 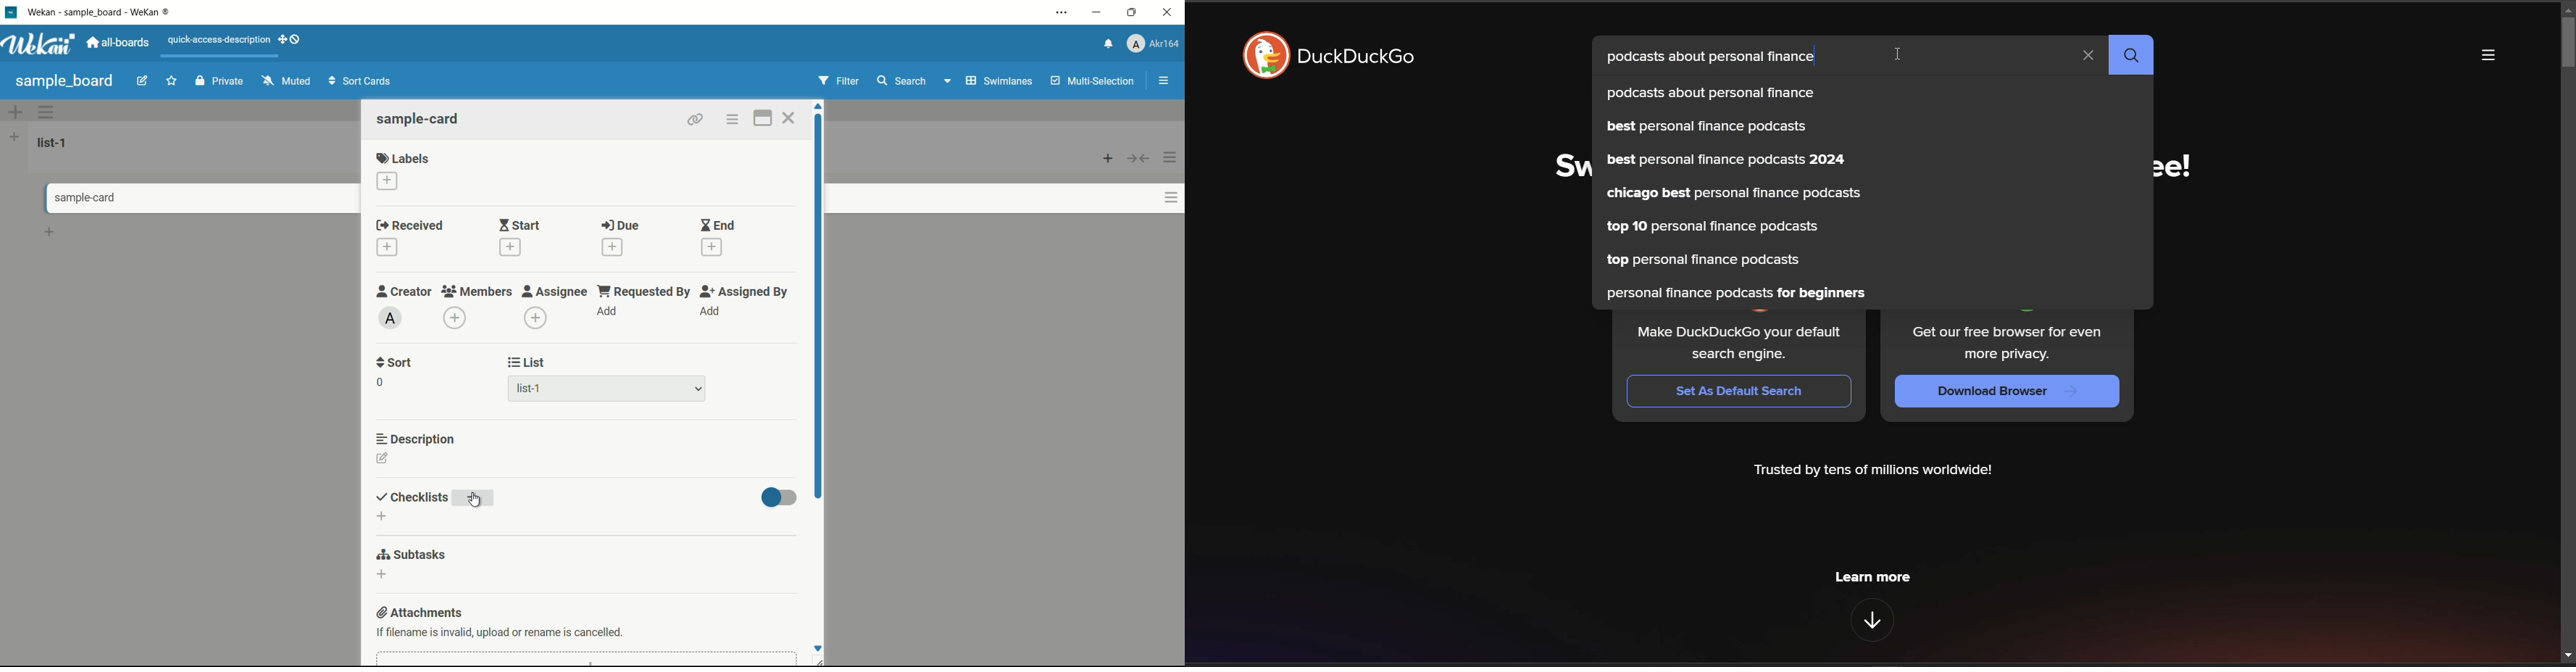 I want to click on vertical scroll bar, so click(x=2567, y=44).